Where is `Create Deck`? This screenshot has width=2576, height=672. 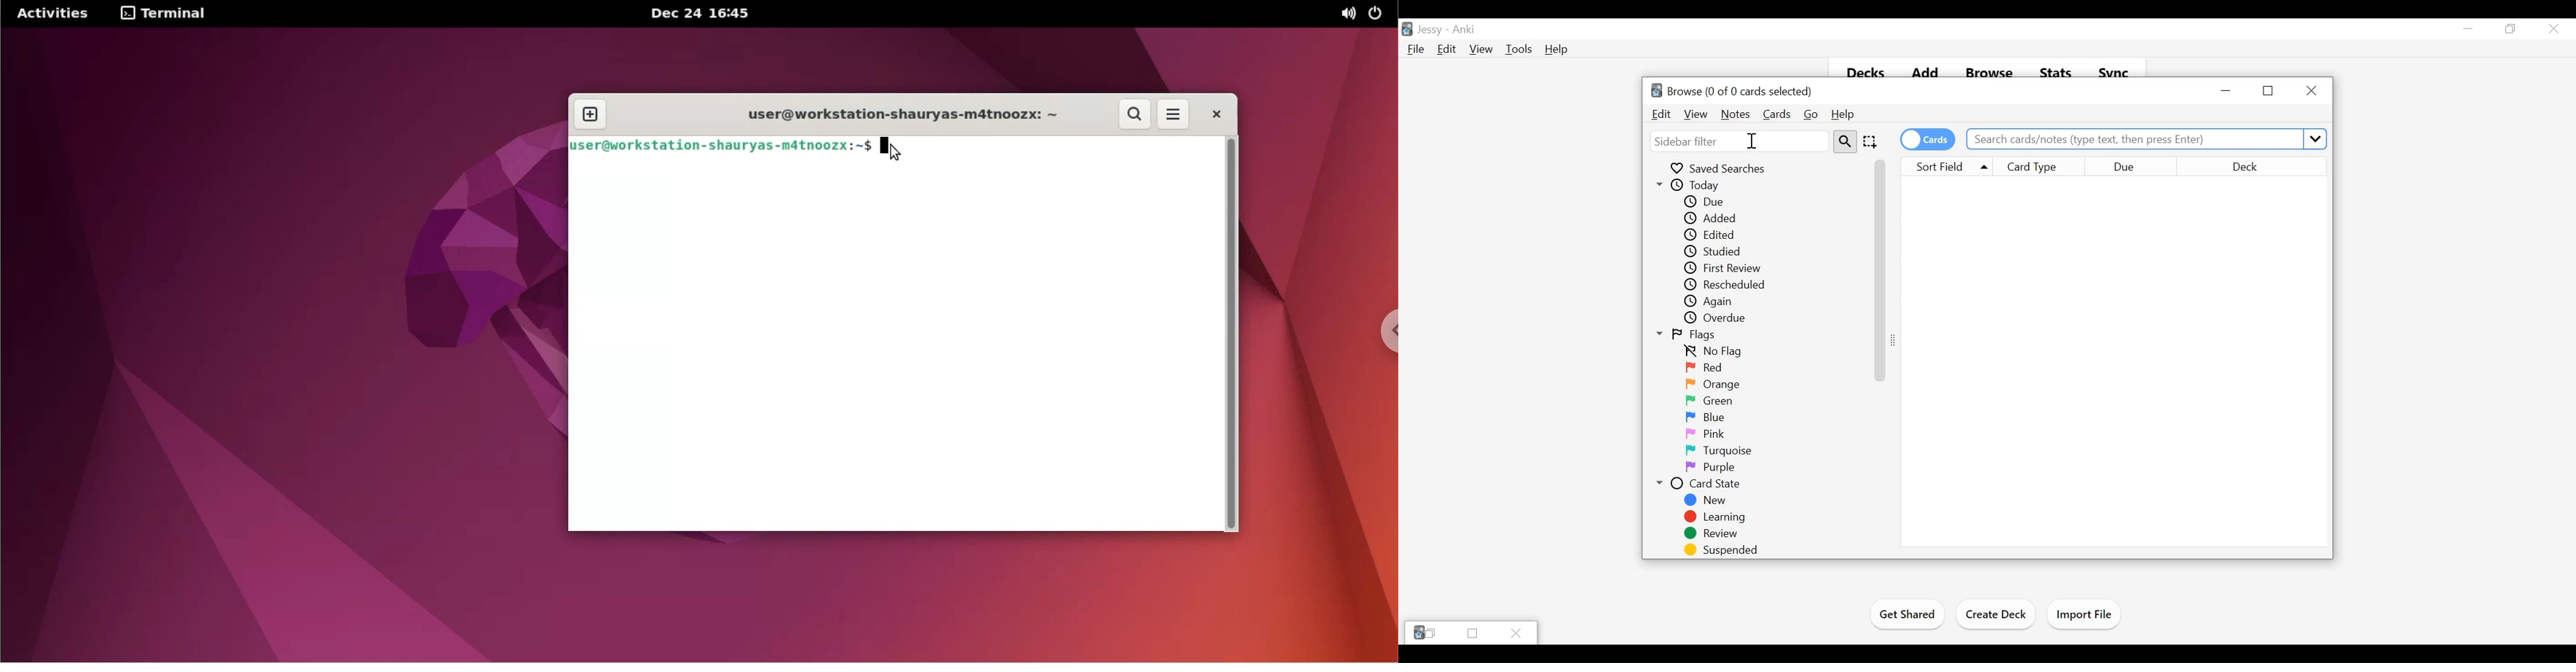
Create Deck is located at coordinates (1997, 614).